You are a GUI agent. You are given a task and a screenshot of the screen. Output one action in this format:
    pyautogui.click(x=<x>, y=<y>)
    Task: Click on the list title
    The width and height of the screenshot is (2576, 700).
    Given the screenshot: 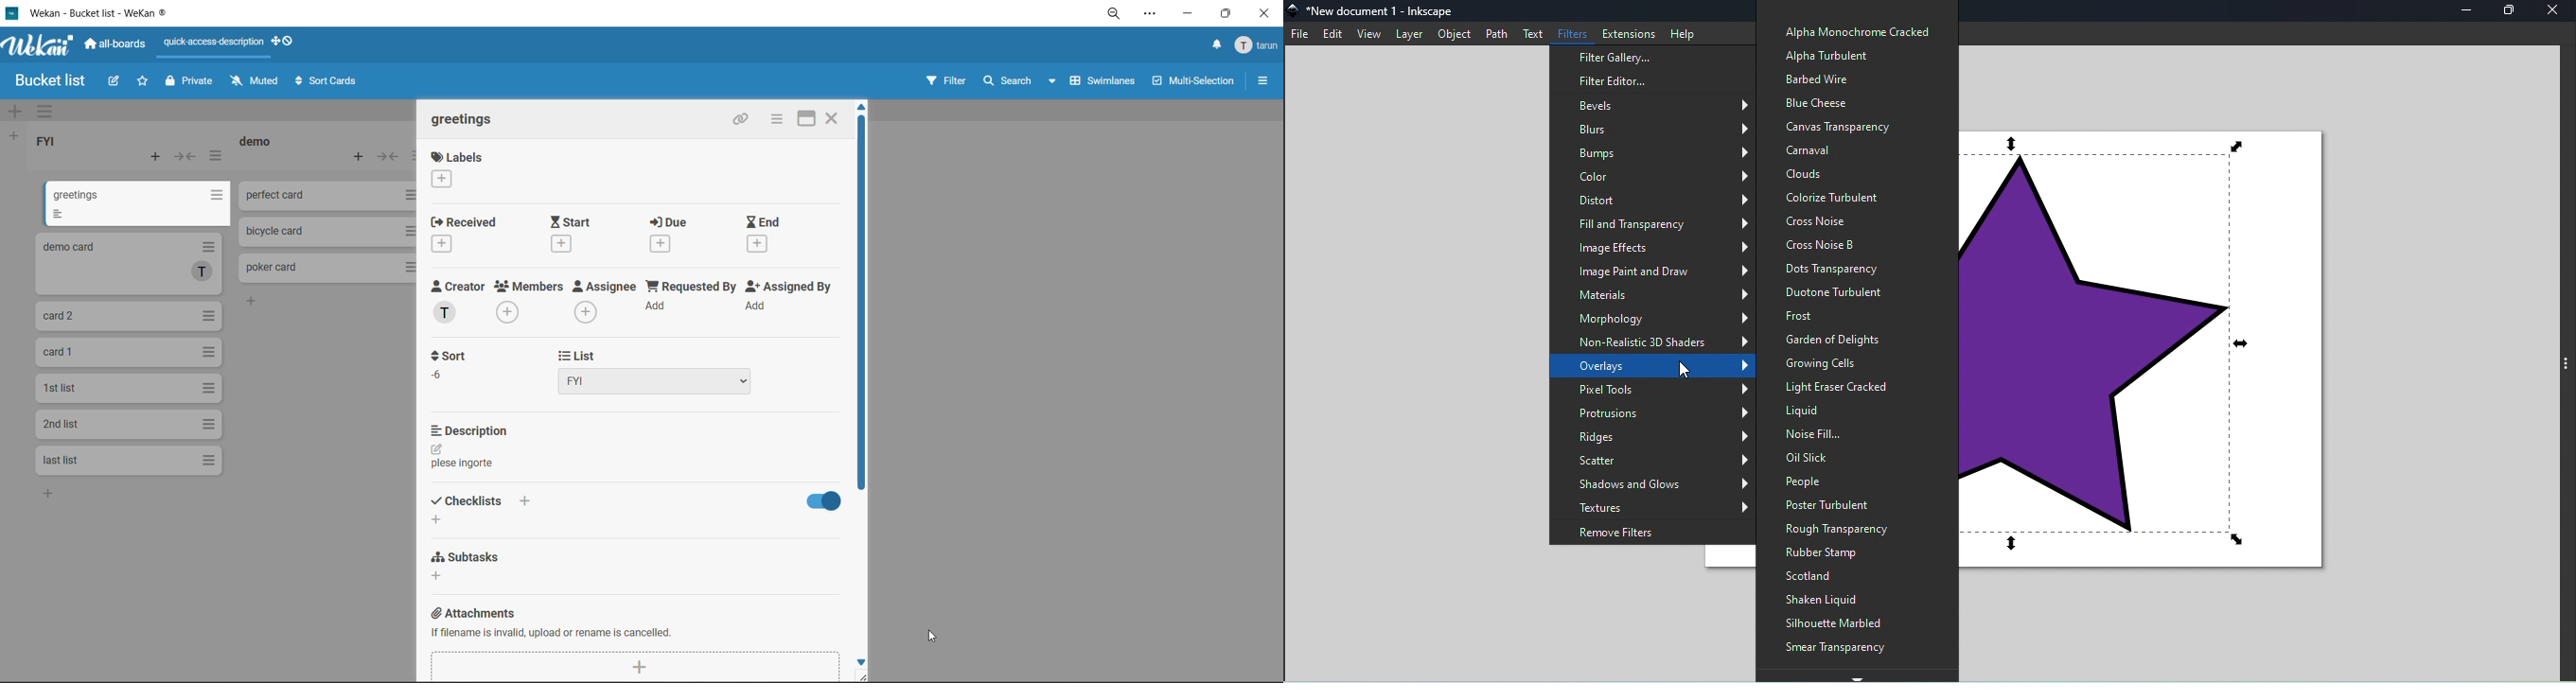 What is the action you would take?
    pyautogui.click(x=51, y=142)
    